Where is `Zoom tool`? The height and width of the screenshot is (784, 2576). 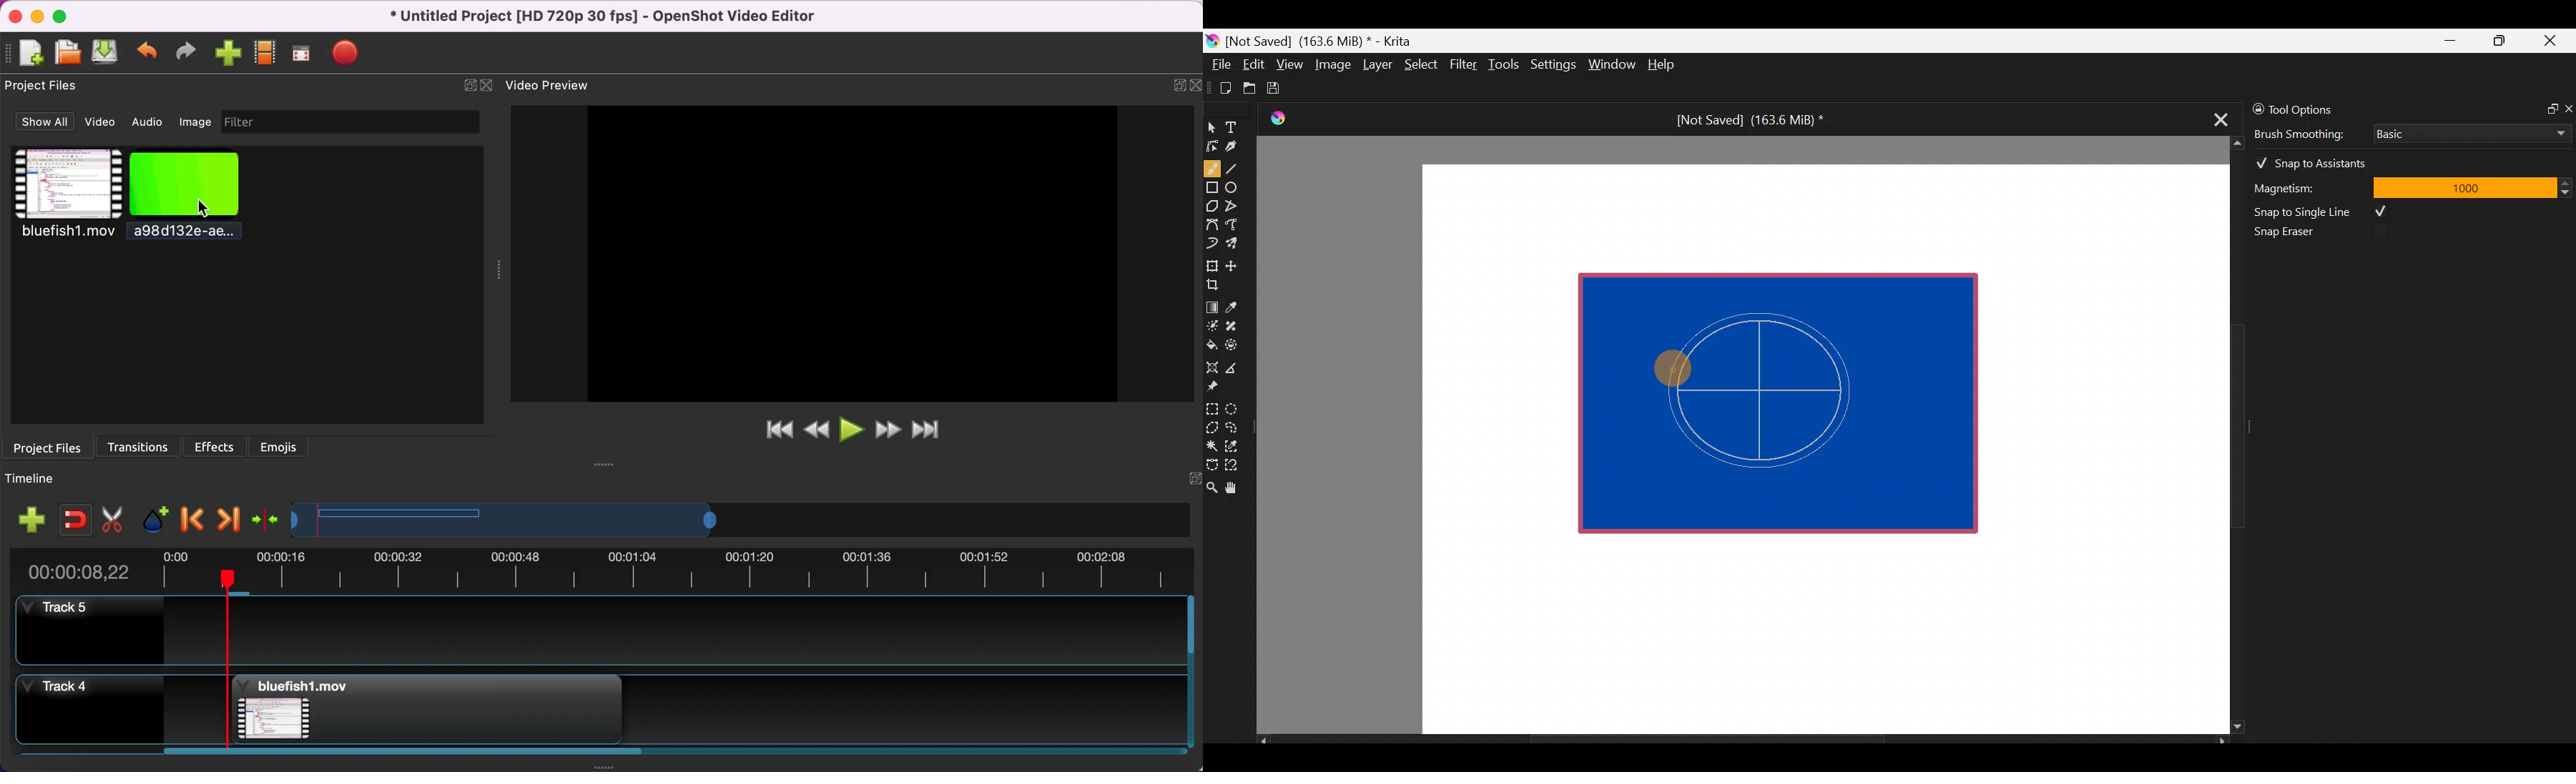
Zoom tool is located at coordinates (1211, 486).